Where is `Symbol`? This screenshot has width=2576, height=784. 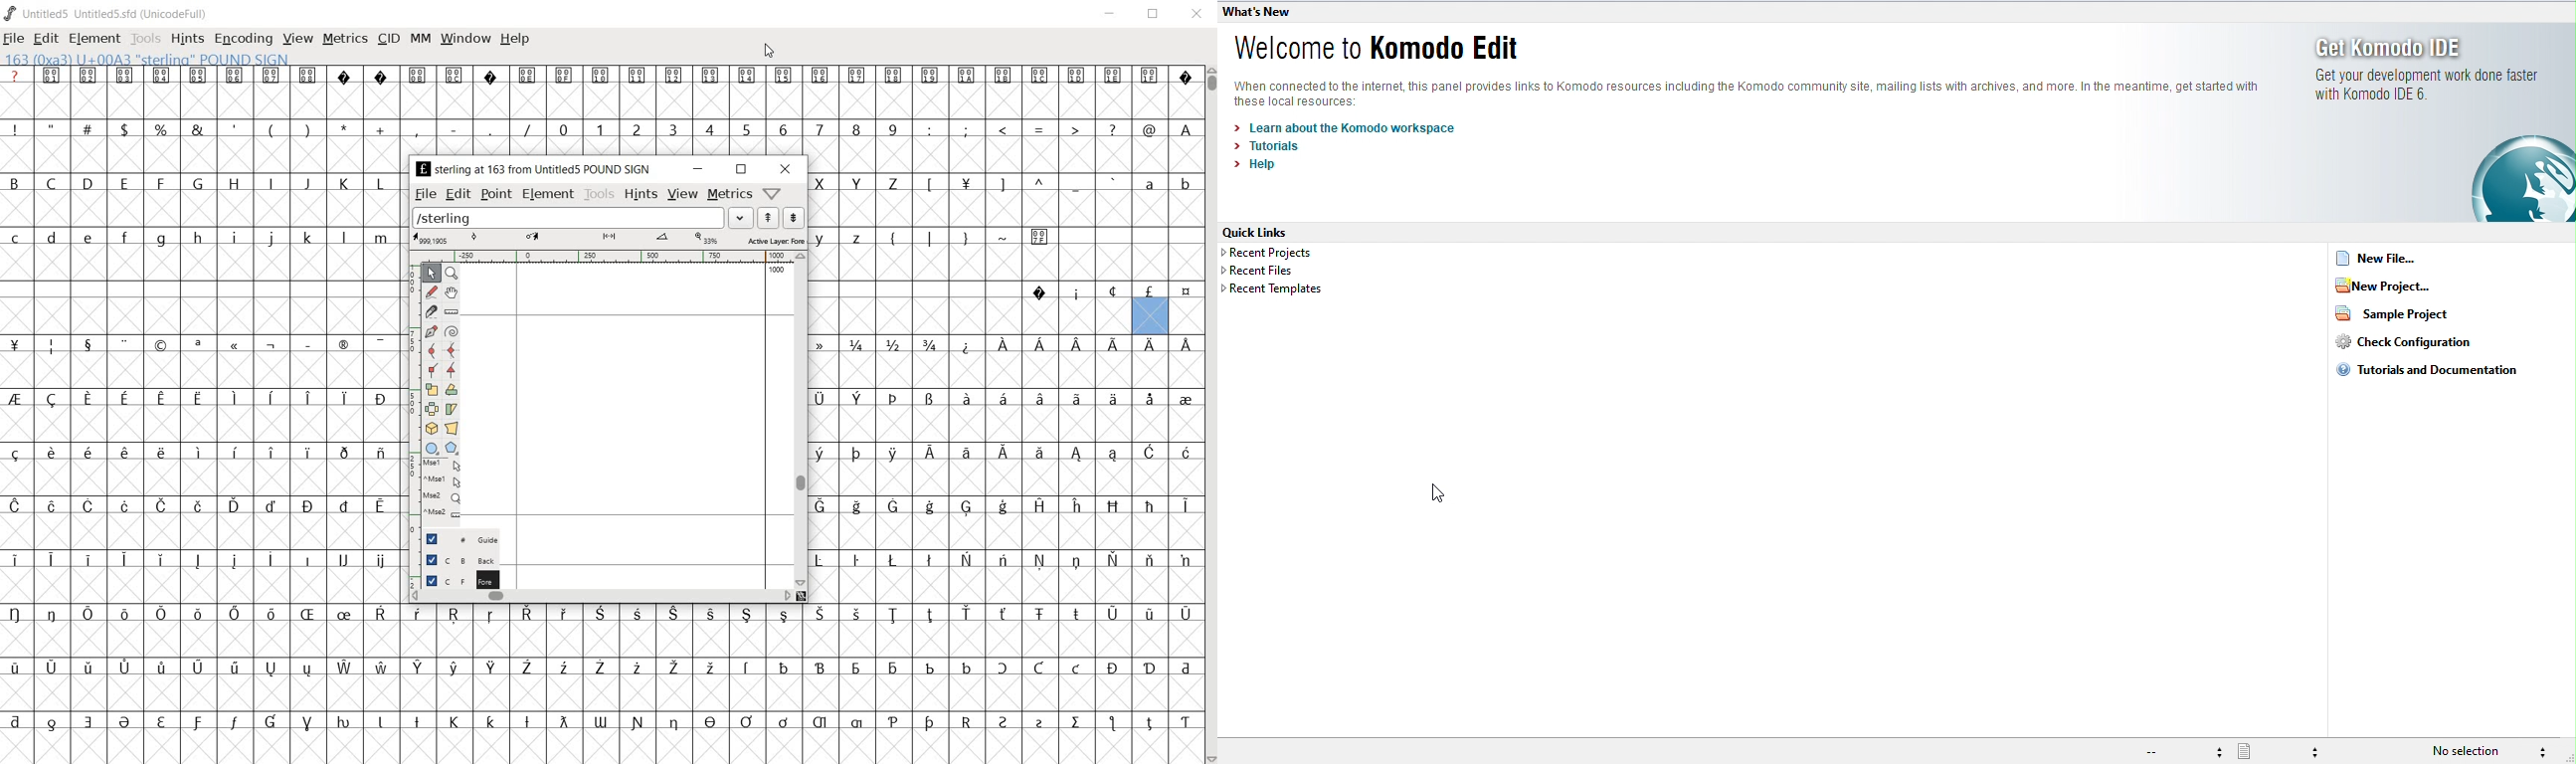 Symbol is located at coordinates (966, 721).